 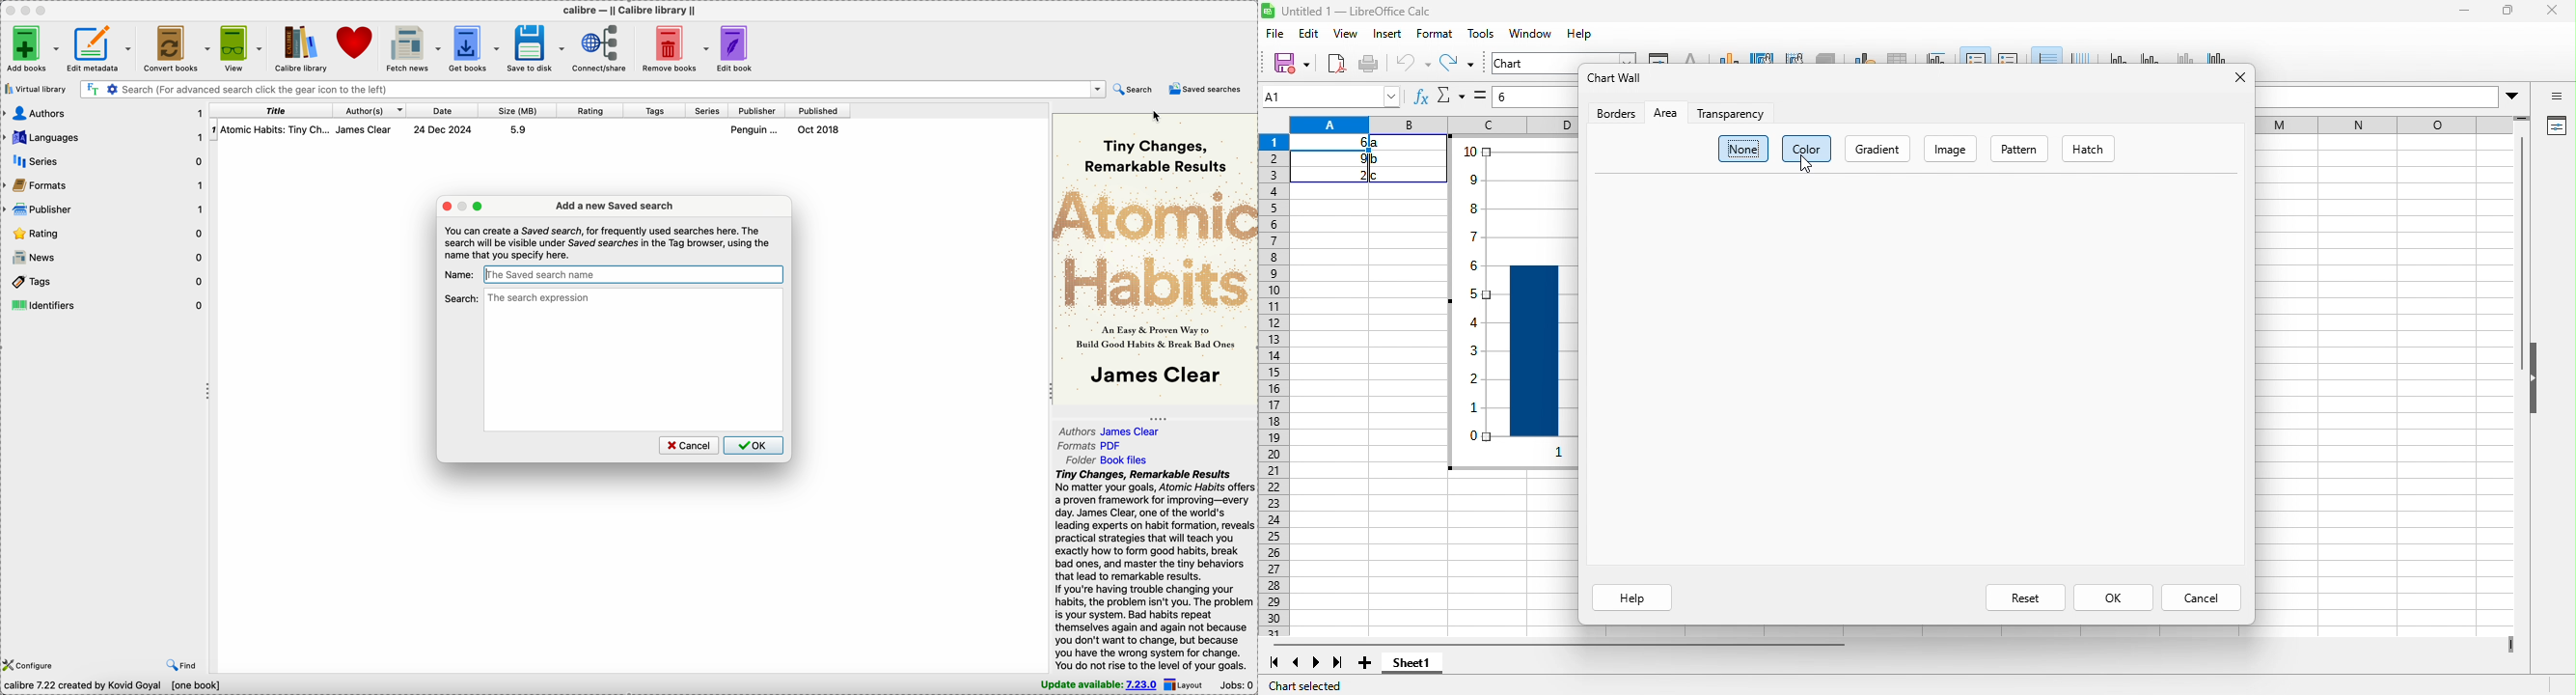 I want to click on title, so click(x=1349, y=12).